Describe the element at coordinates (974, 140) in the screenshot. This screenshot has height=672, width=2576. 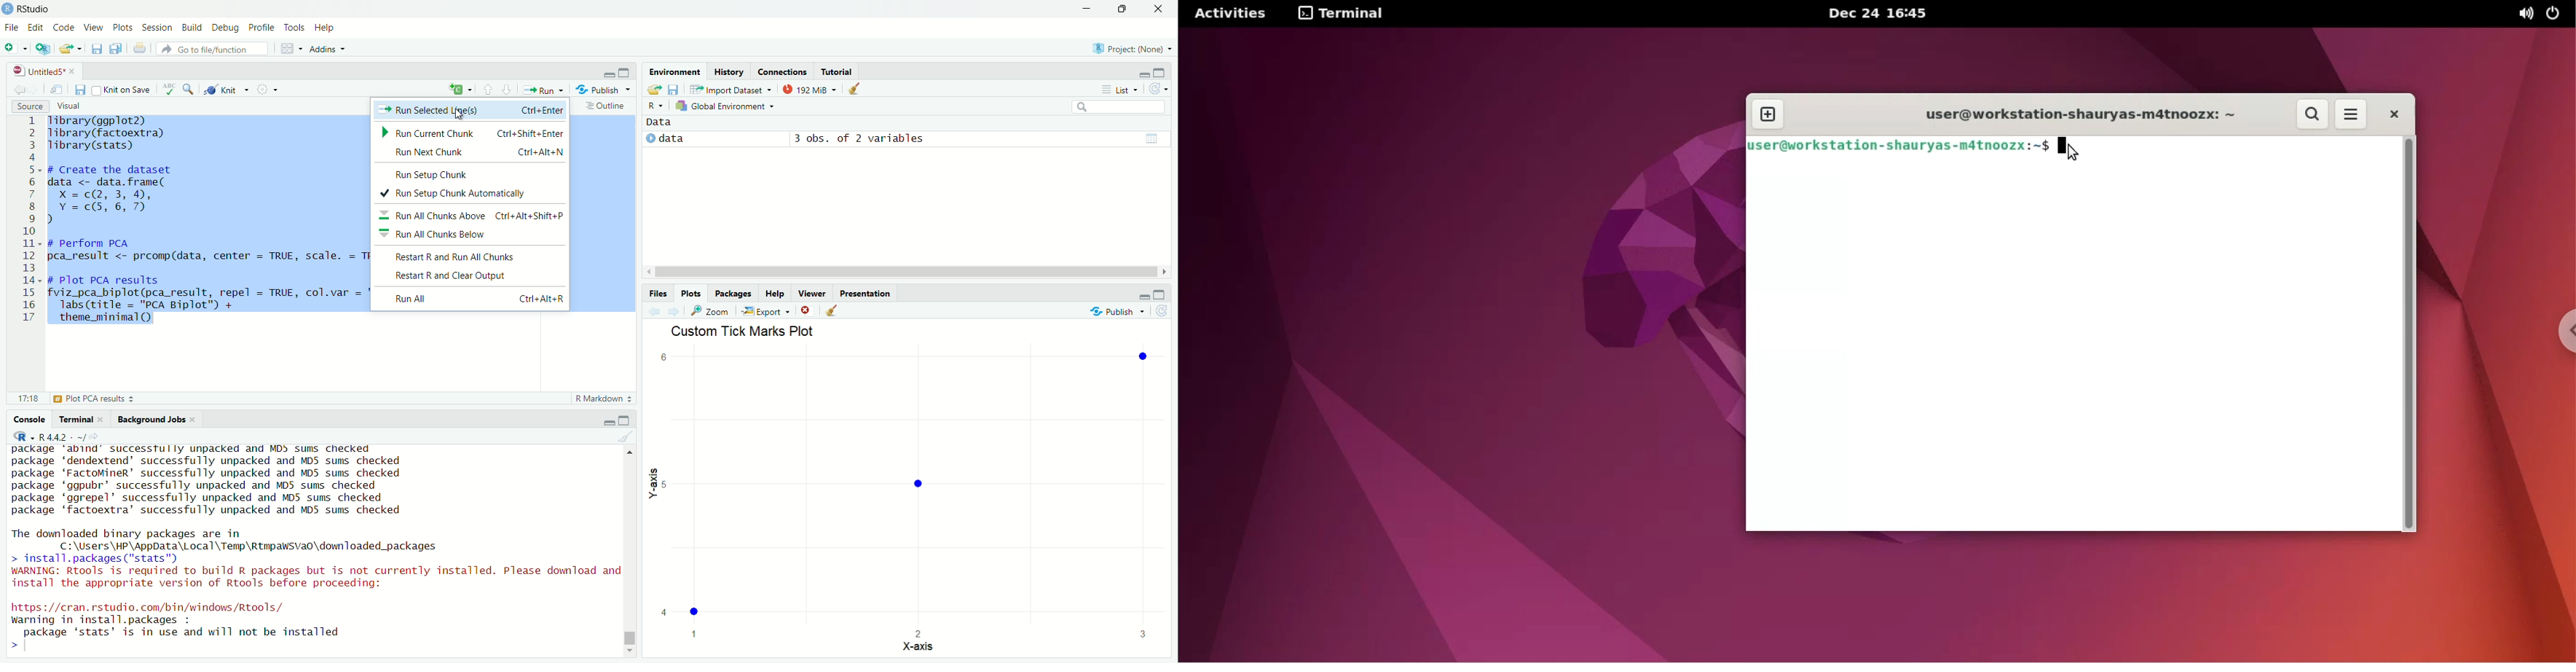
I see `3obs. of 2 variable` at that location.